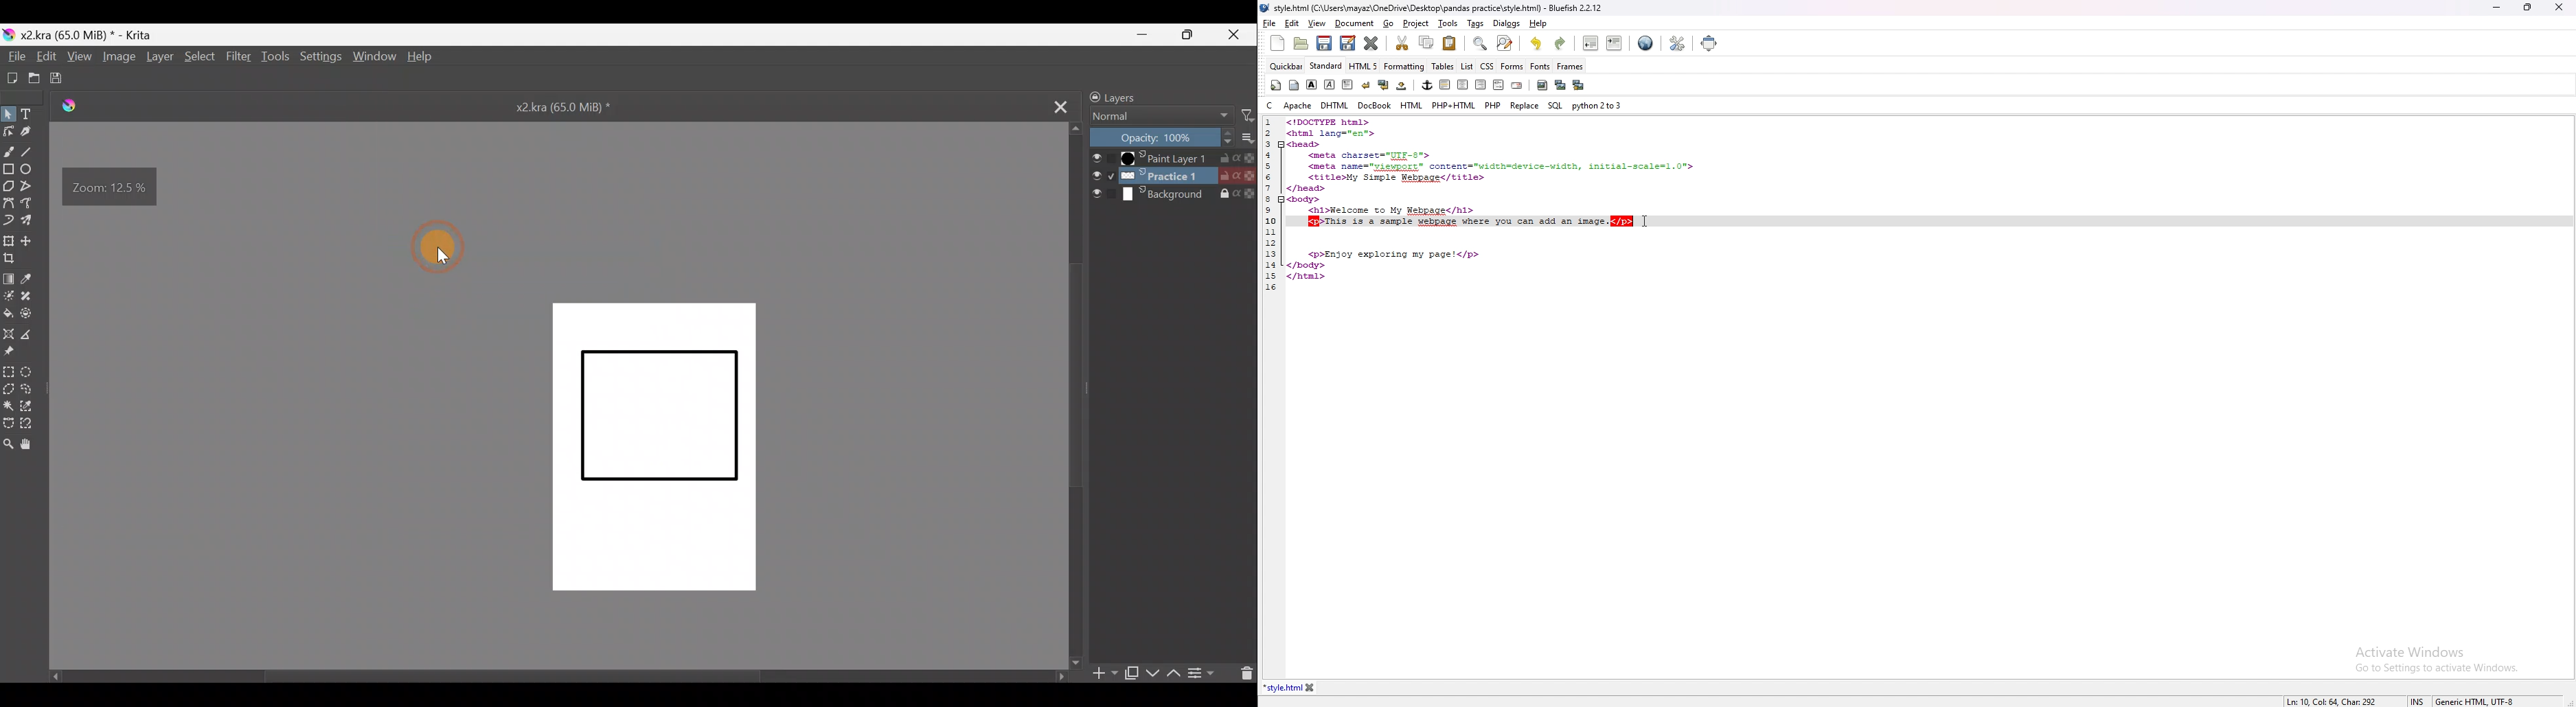 This screenshot has width=2576, height=728. I want to click on Tools, so click(276, 57).